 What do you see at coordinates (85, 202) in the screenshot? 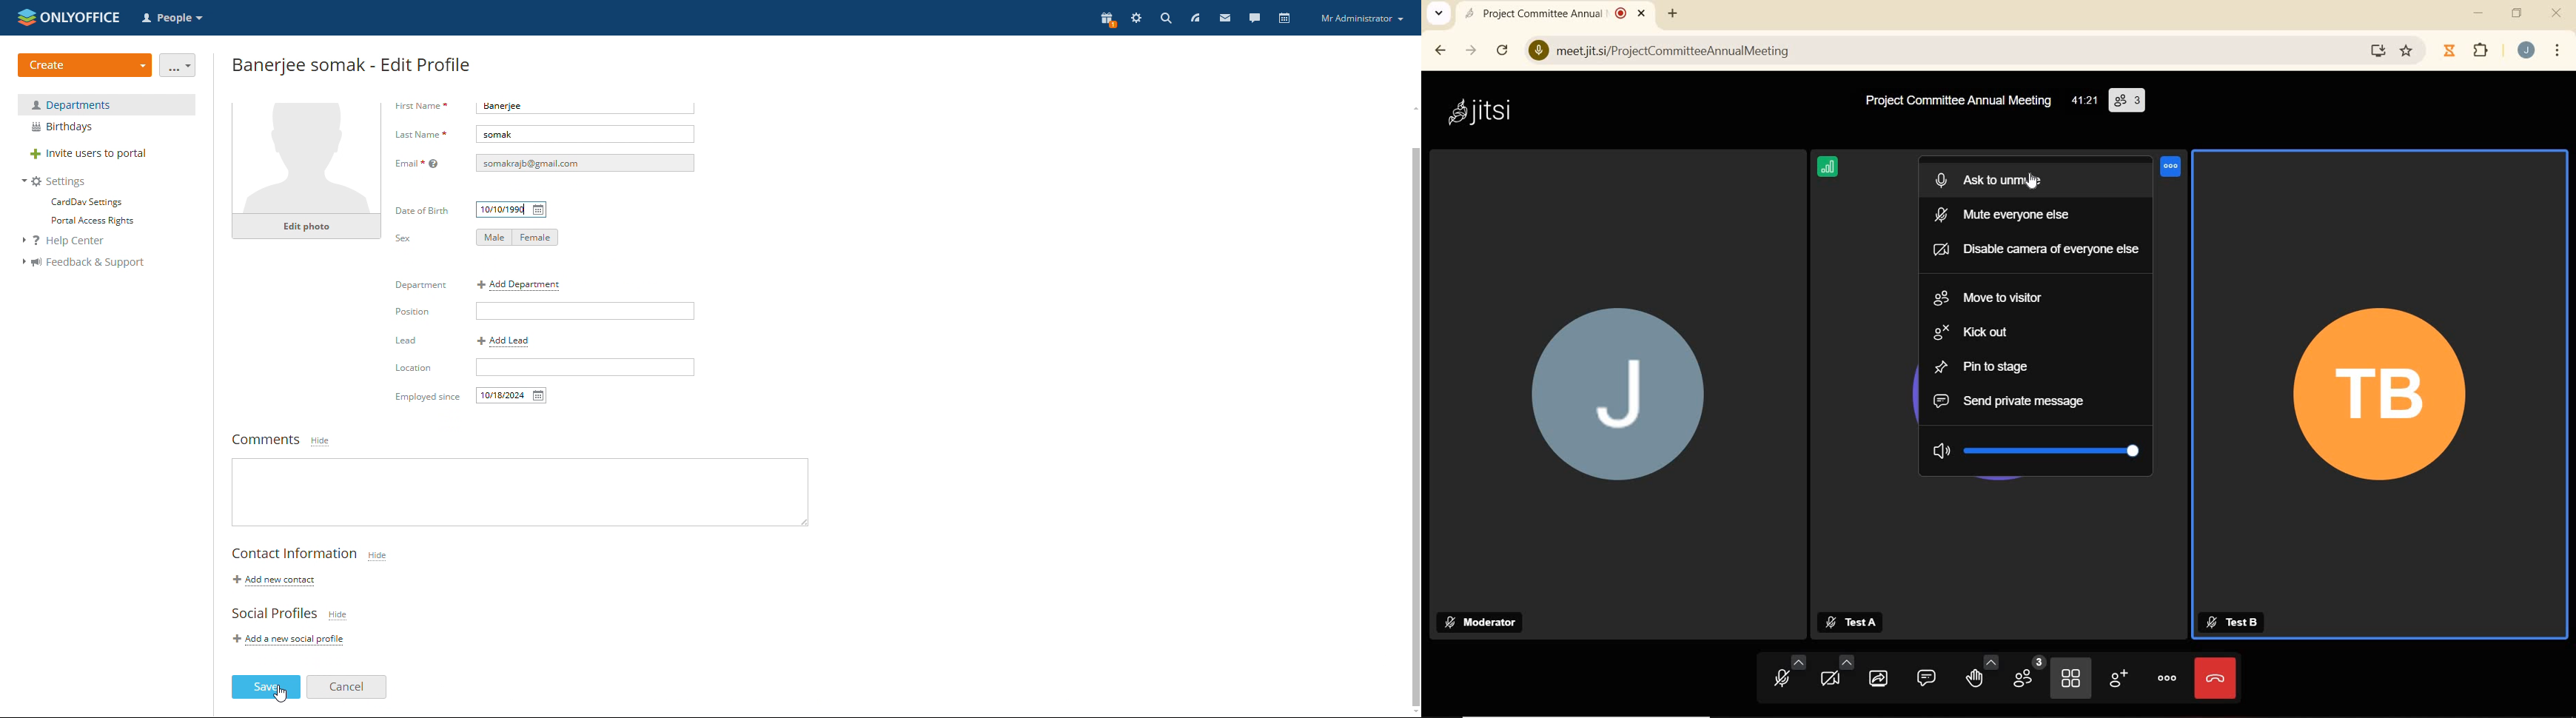
I see `carddev settings` at bounding box center [85, 202].